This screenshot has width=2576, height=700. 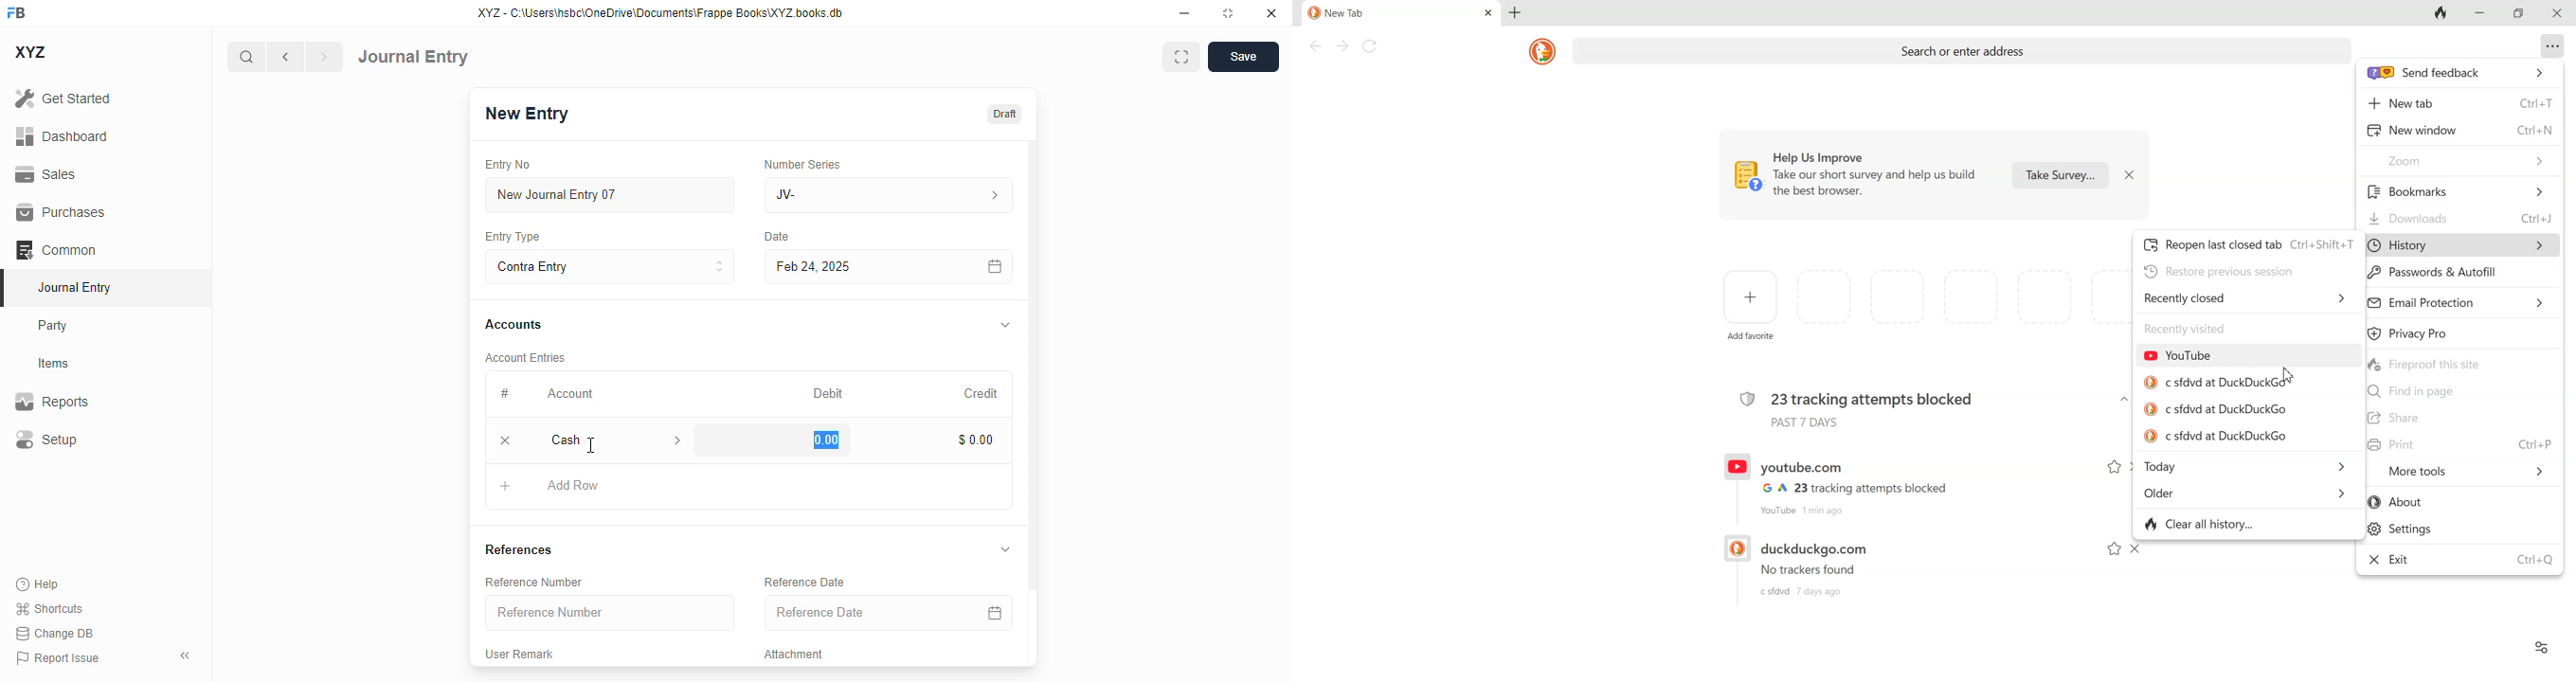 What do you see at coordinates (2459, 302) in the screenshot?
I see `Email Protection` at bounding box center [2459, 302].